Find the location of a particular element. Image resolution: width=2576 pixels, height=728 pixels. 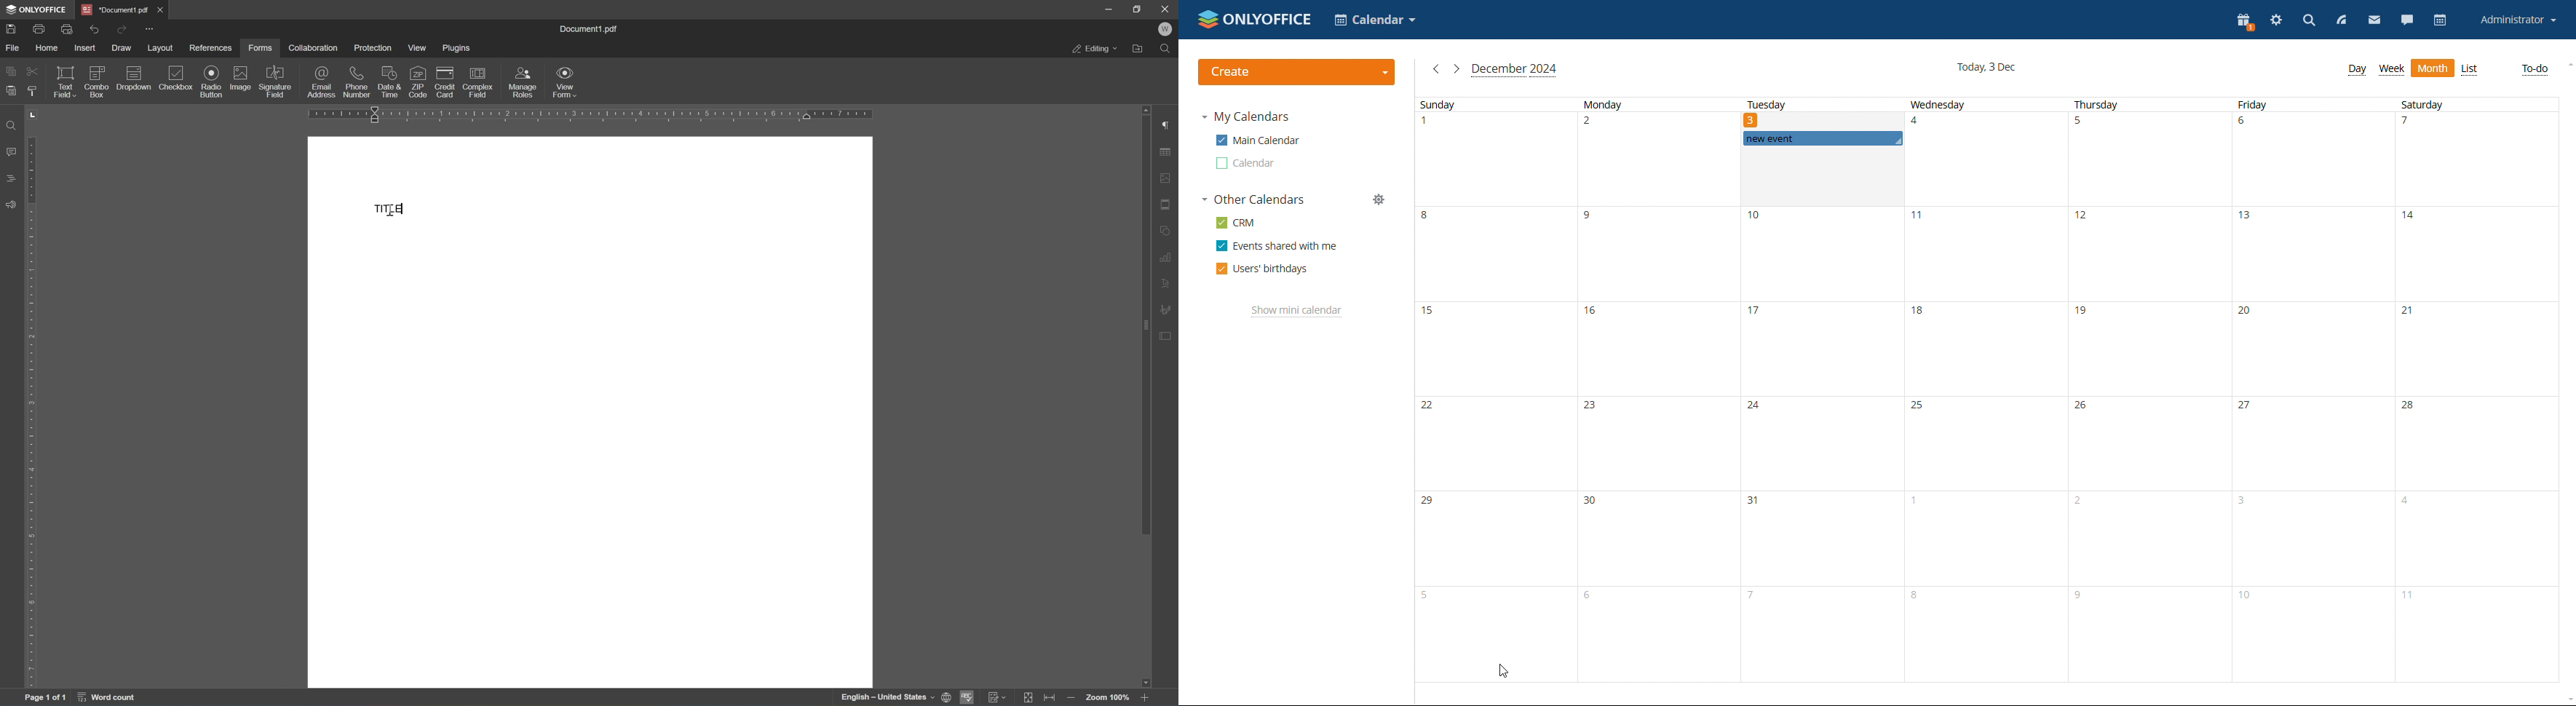

shape settings is located at coordinates (1168, 230).